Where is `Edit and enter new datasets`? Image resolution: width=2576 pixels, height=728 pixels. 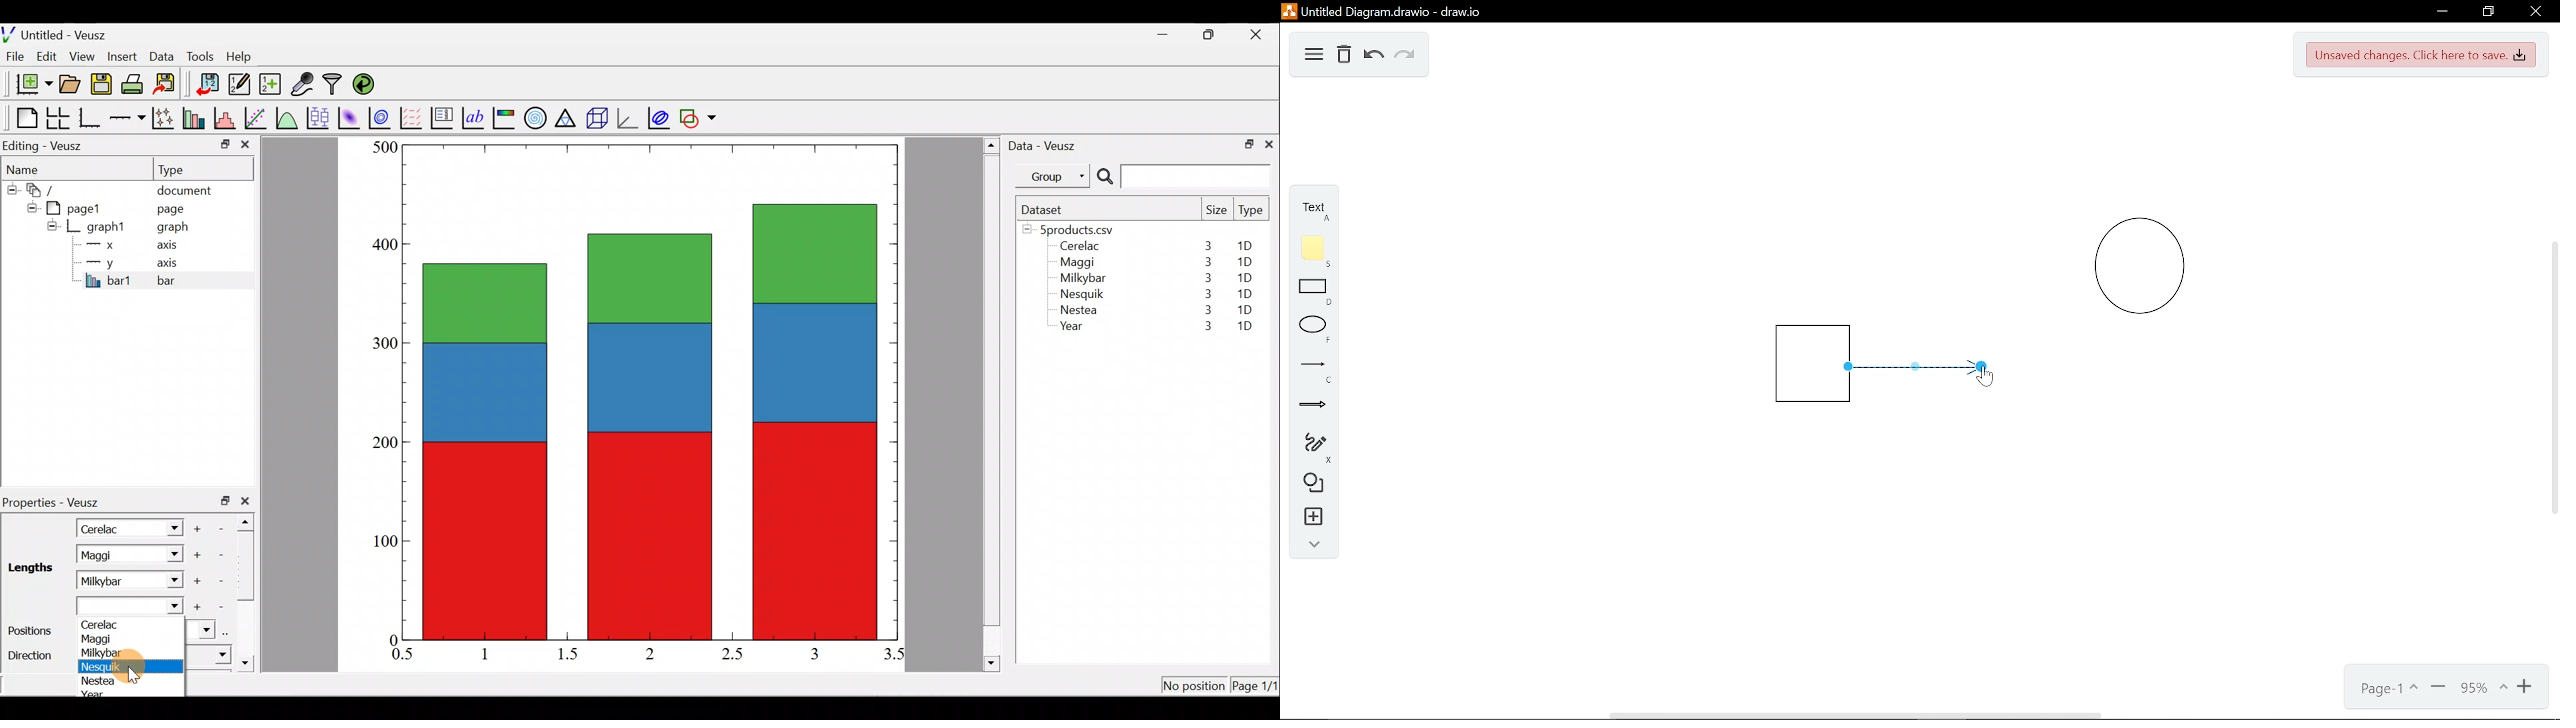
Edit and enter new datasets is located at coordinates (239, 85).